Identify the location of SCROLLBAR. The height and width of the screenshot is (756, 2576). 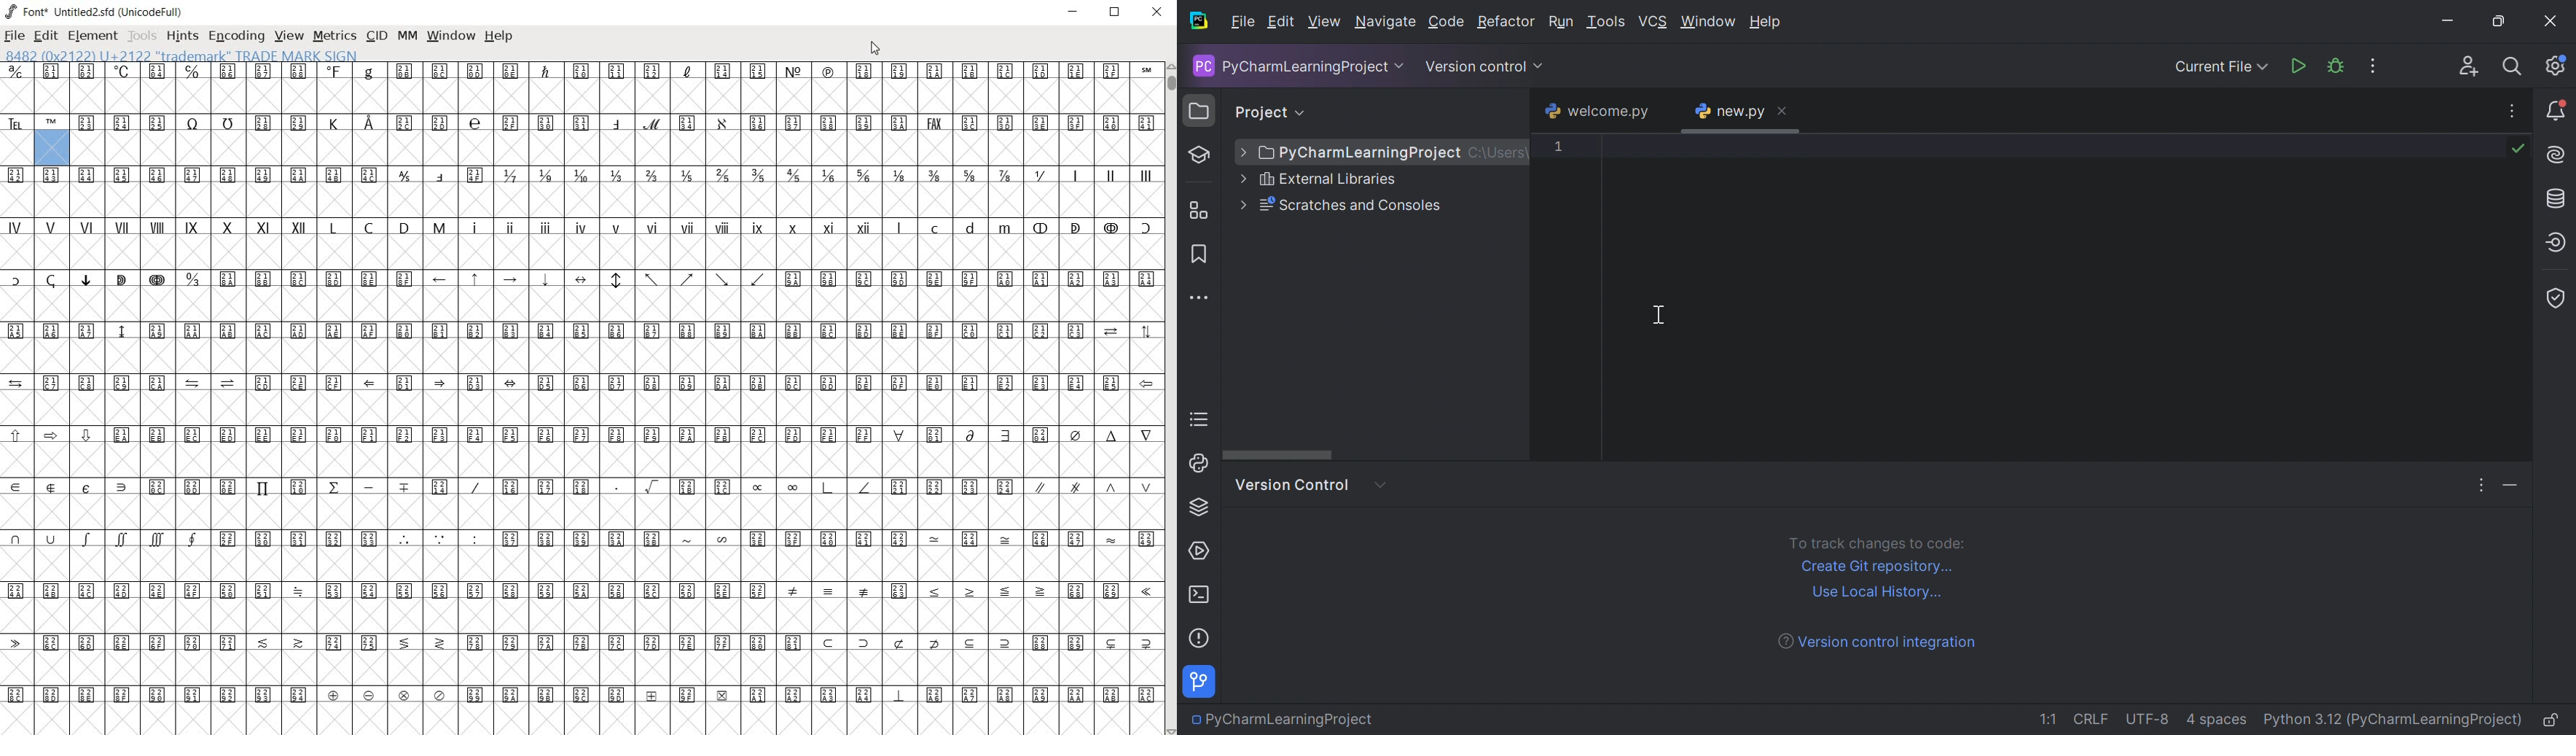
(1170, 399).